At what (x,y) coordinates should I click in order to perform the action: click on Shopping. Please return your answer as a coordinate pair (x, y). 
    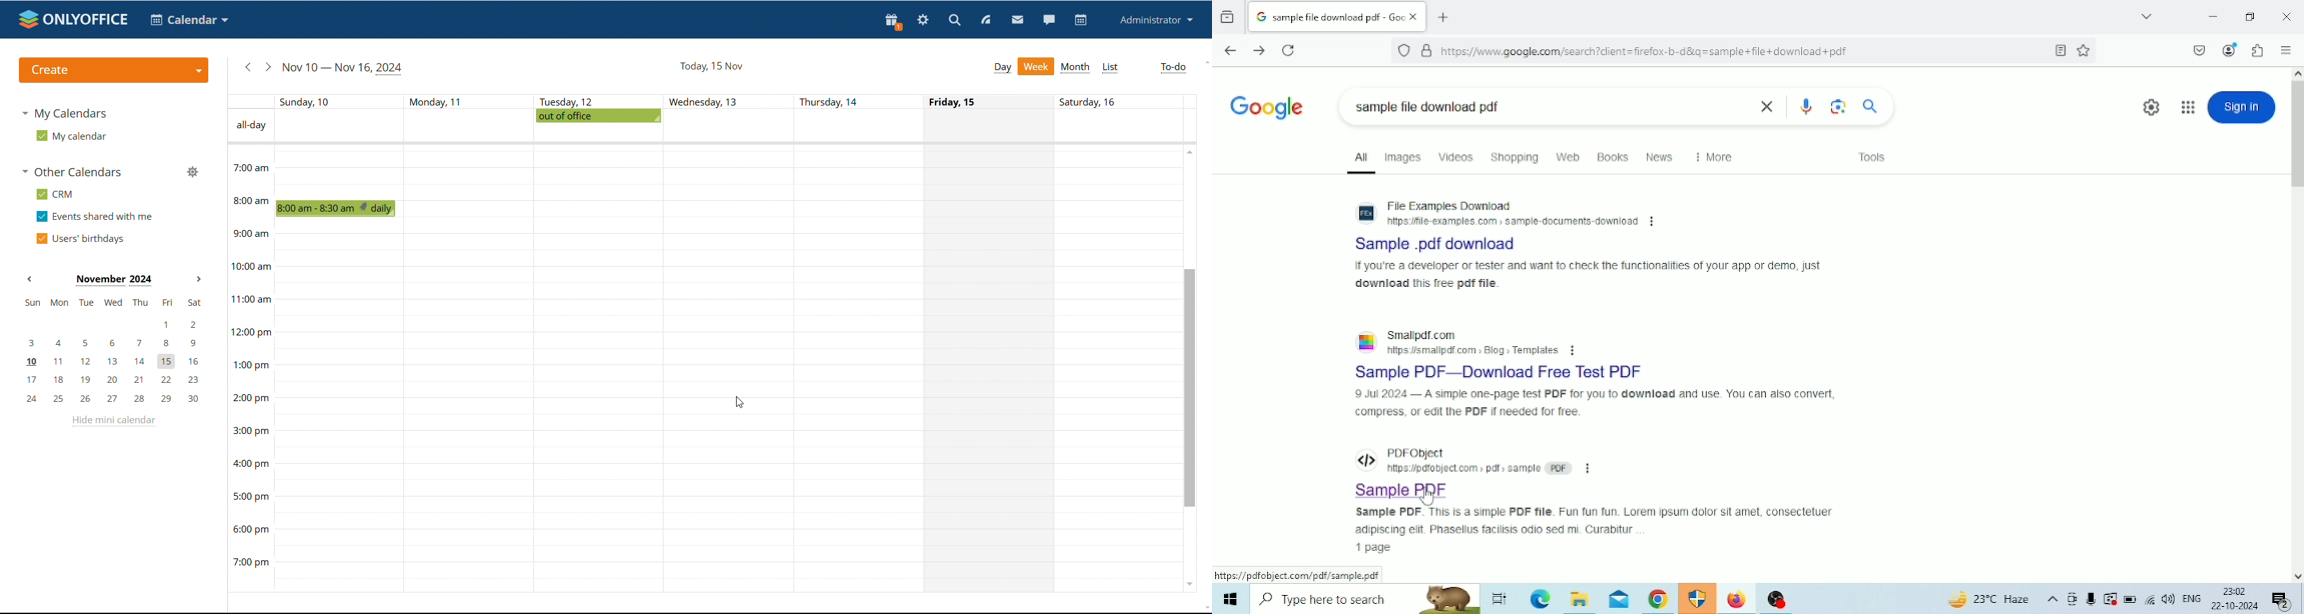
    Looking at the image, I should click on (1515, 157).